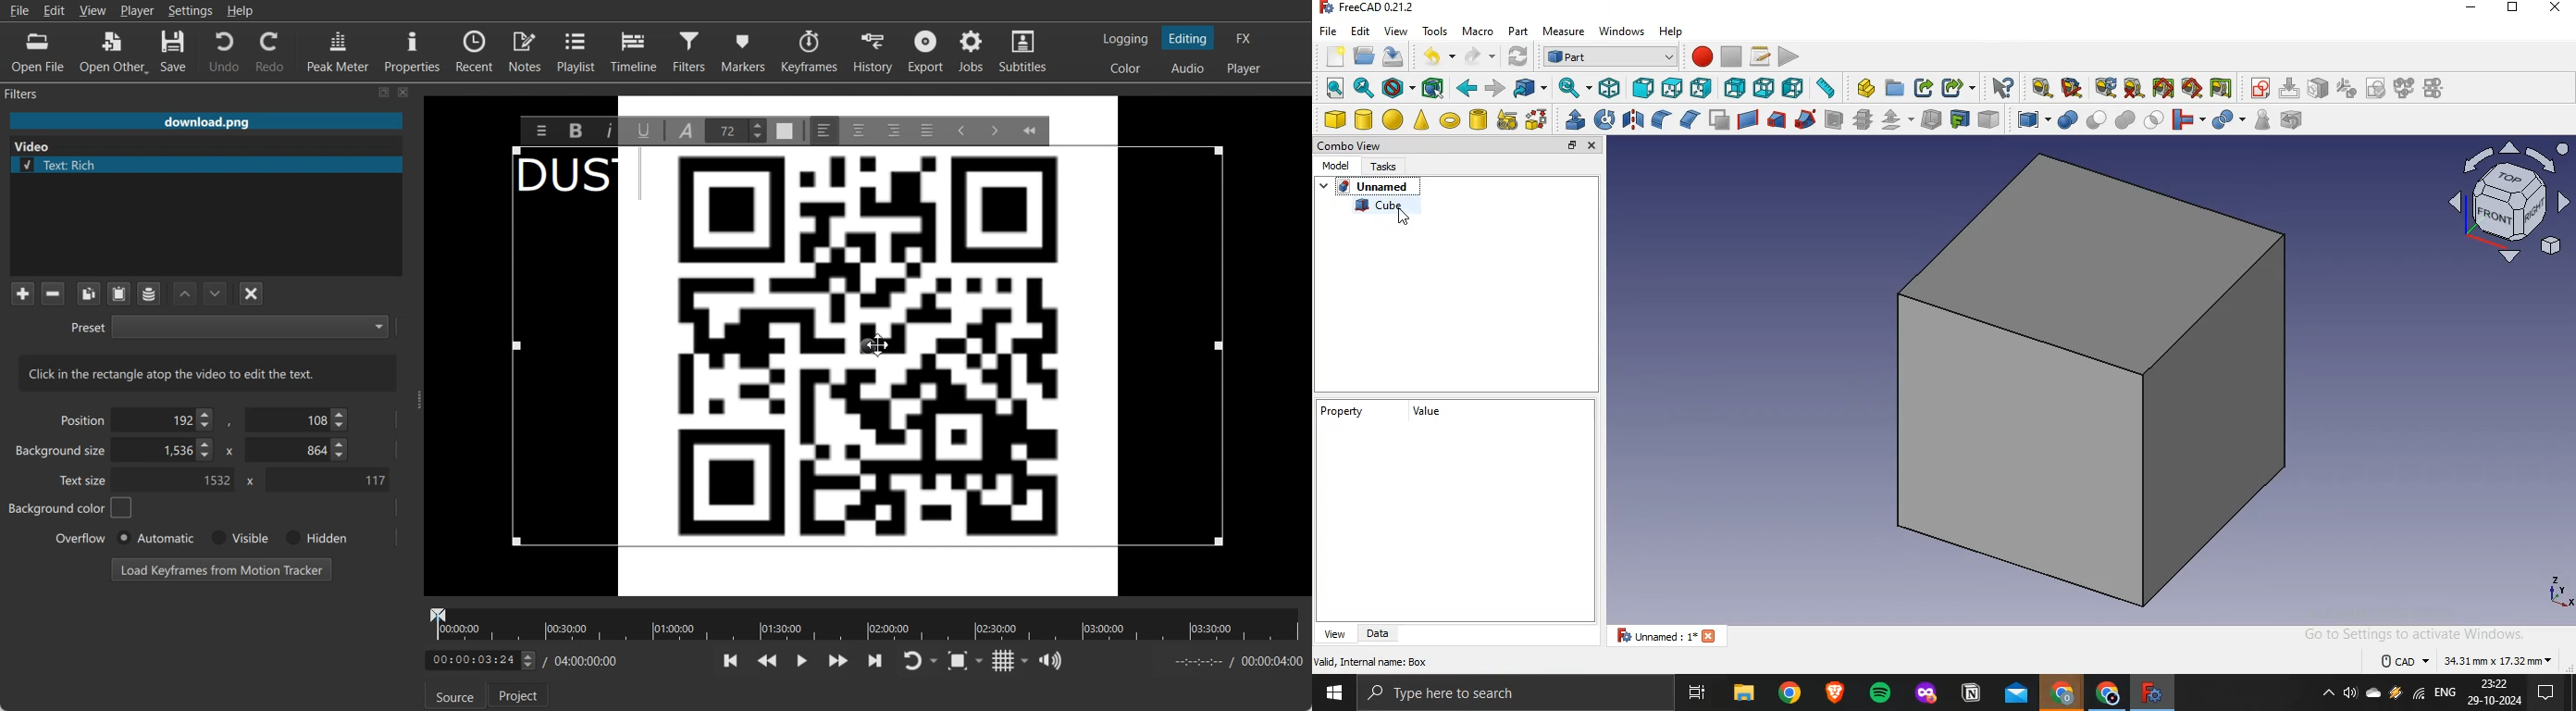 This screenshot has width=2576, height=728. What do you see at coordinates (1384, 165) in the screenshot?
I see `tasks` at bounding box center [1384, 165].